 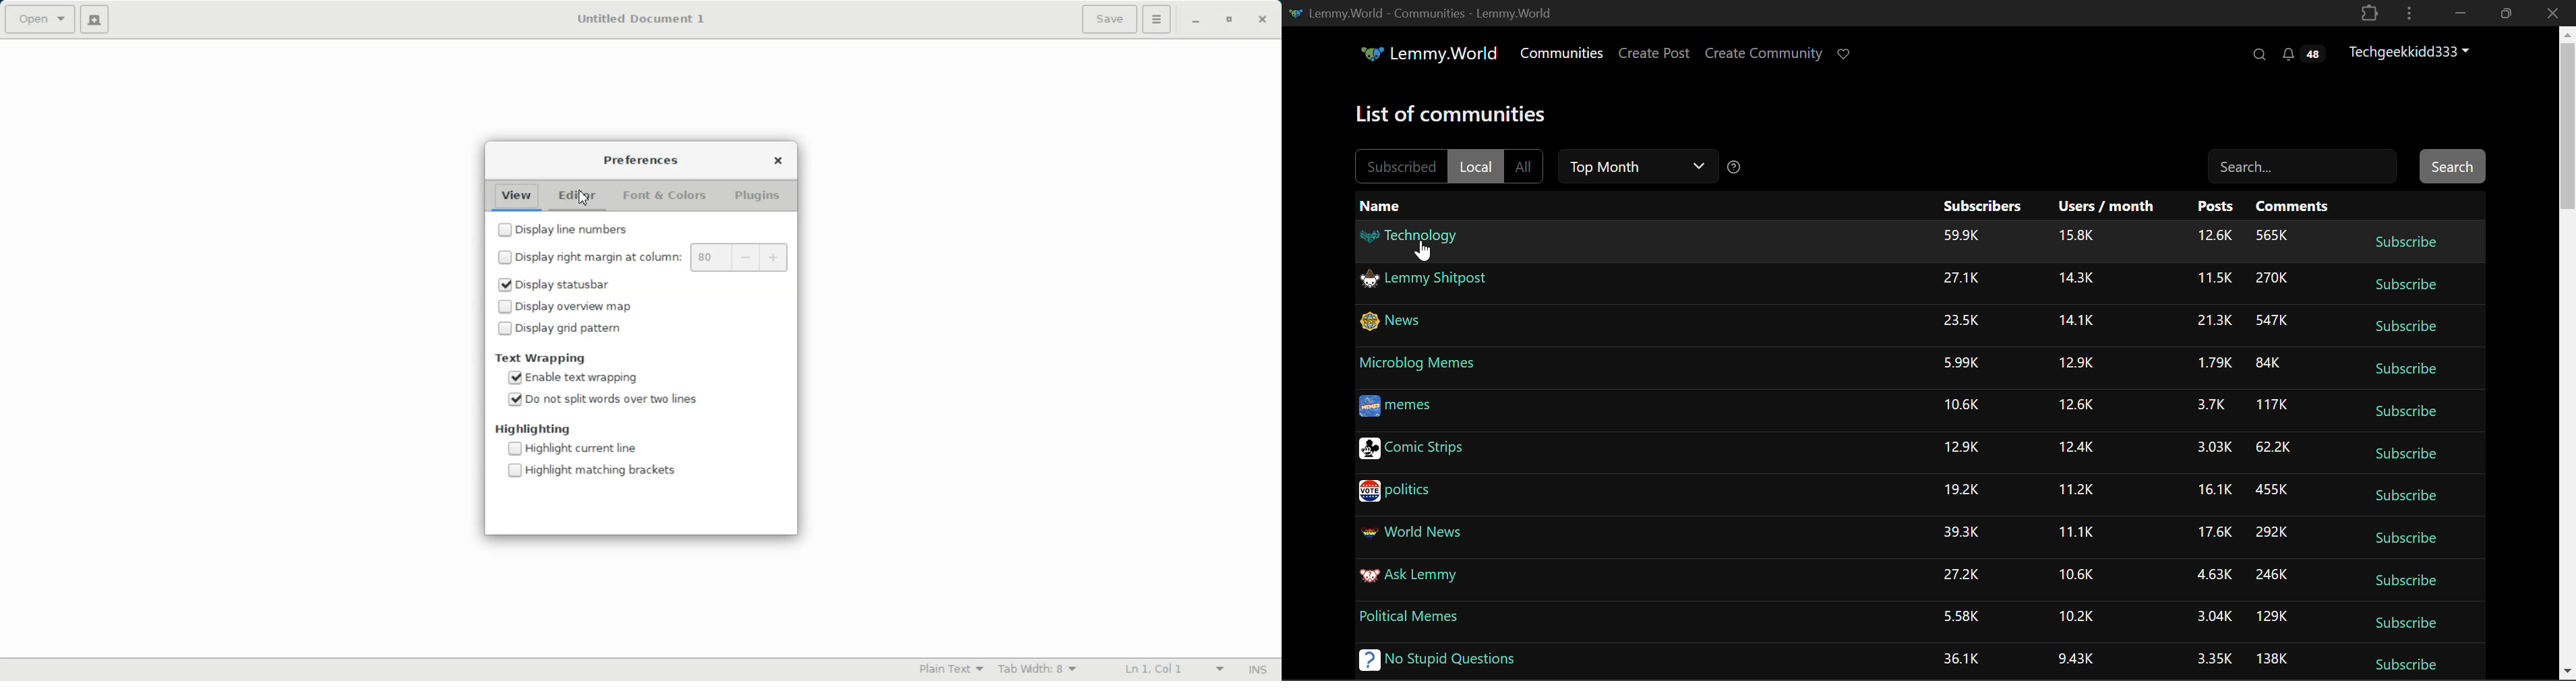 I want to click on No Stupid Questions Community Link, so click(x=1434, y=663).